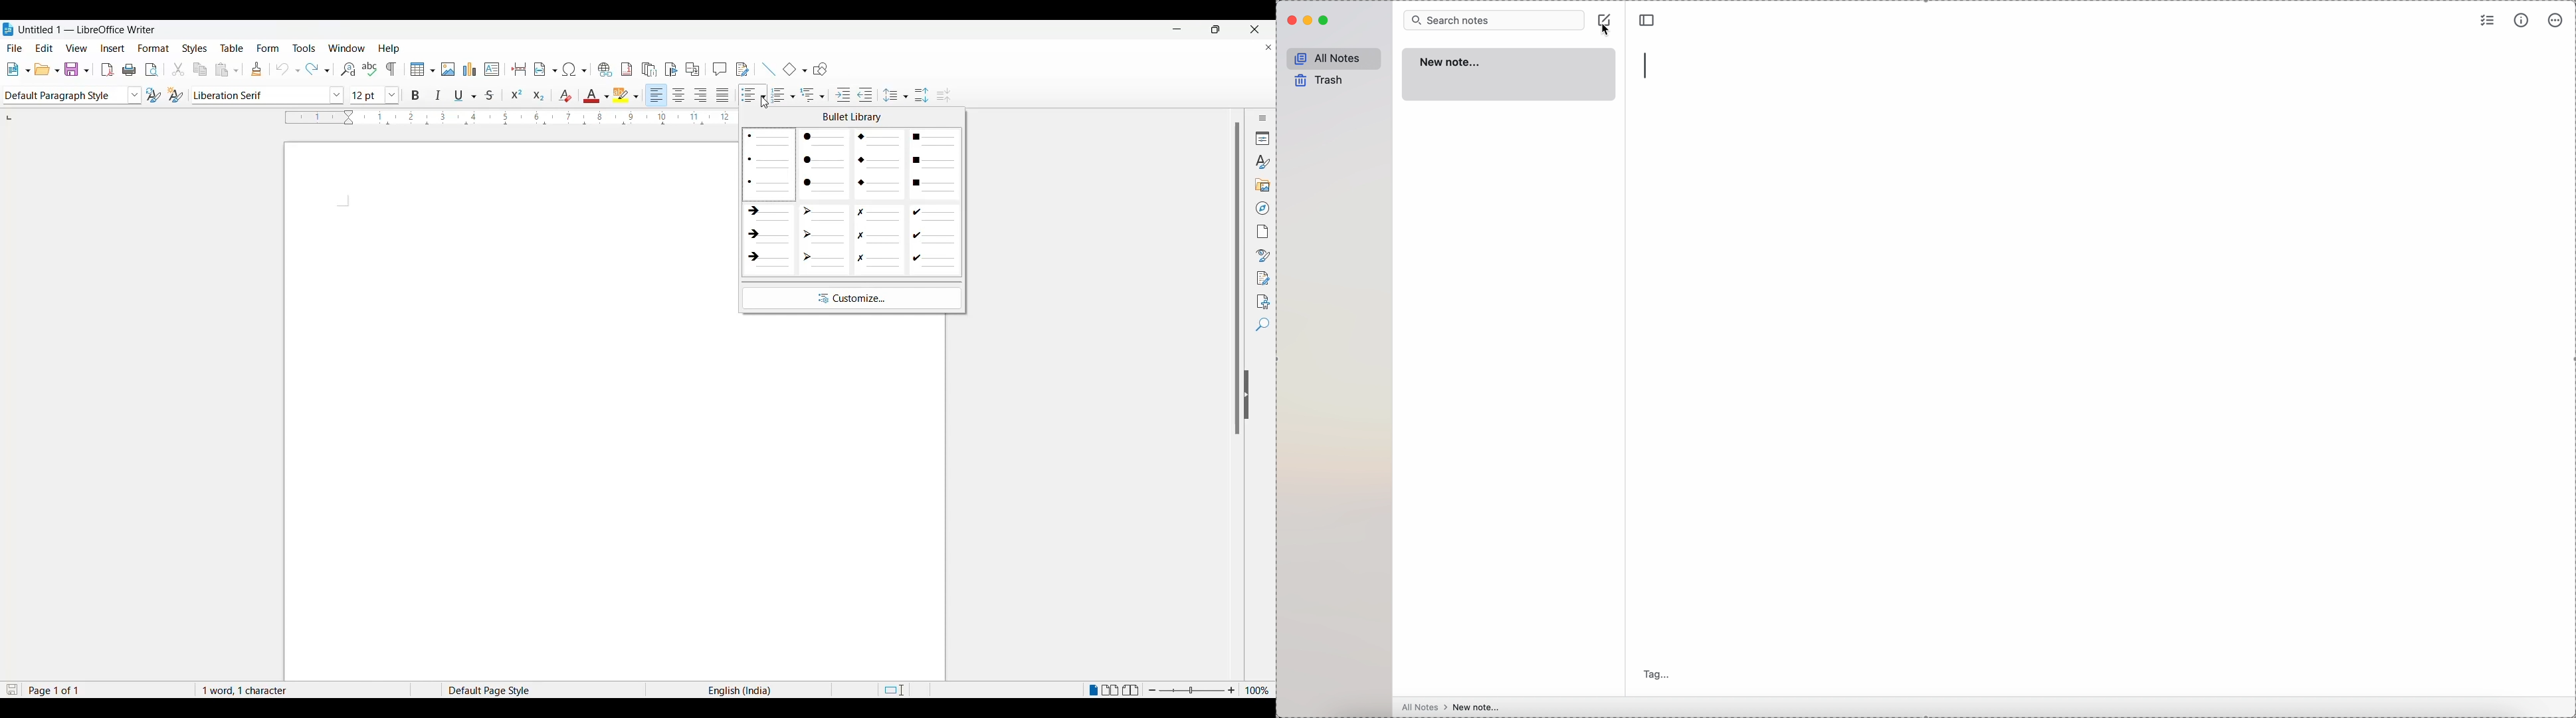  I want to click on close, so click(1246, 28).